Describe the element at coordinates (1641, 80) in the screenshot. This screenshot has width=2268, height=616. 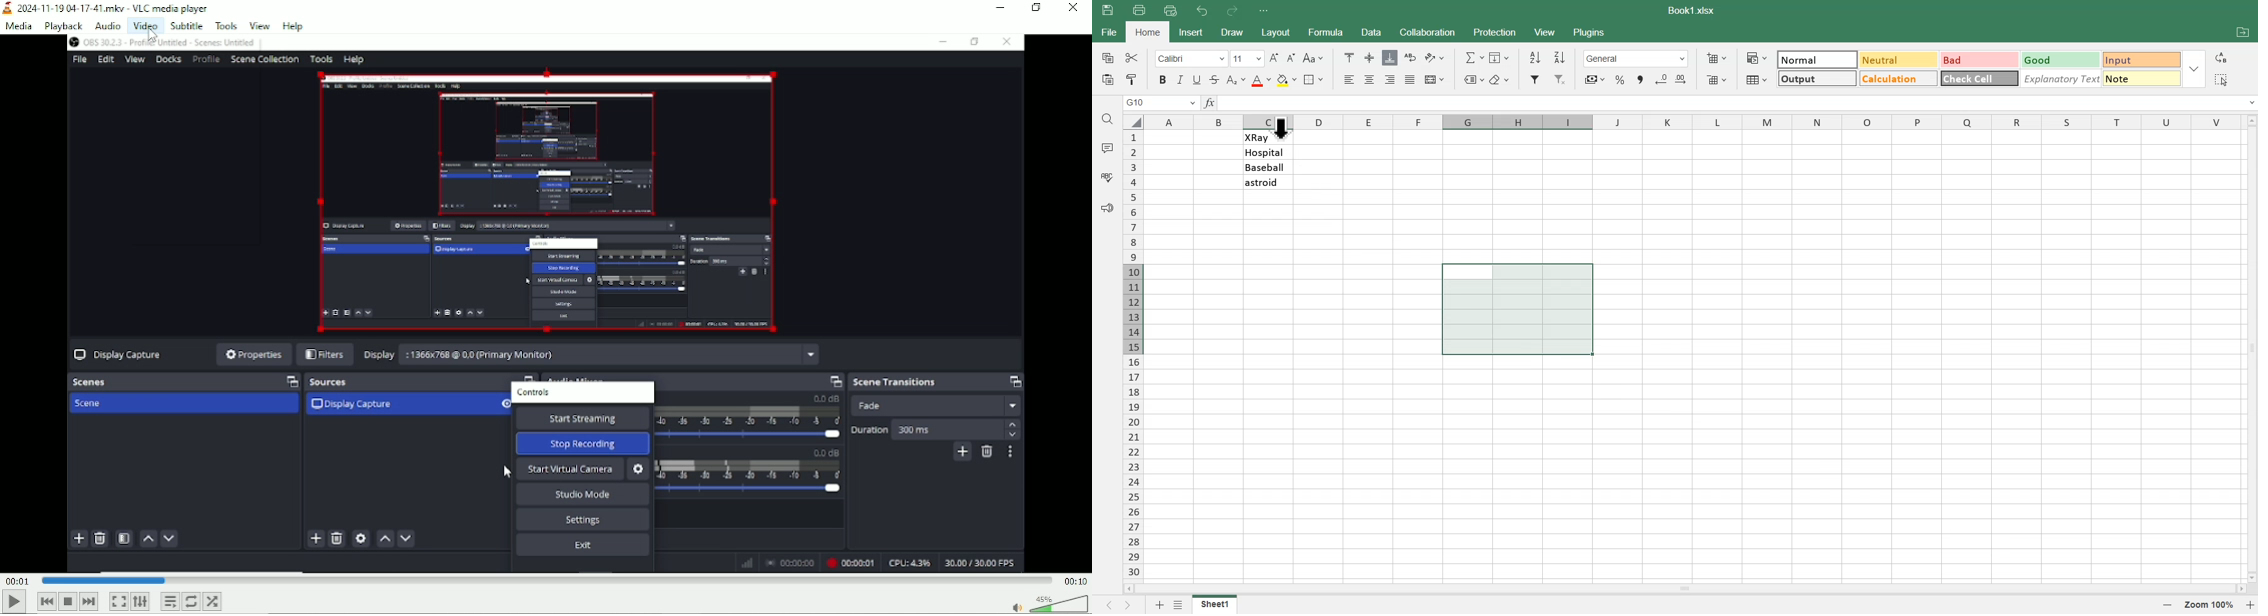
I see `Comma Style` at that location.